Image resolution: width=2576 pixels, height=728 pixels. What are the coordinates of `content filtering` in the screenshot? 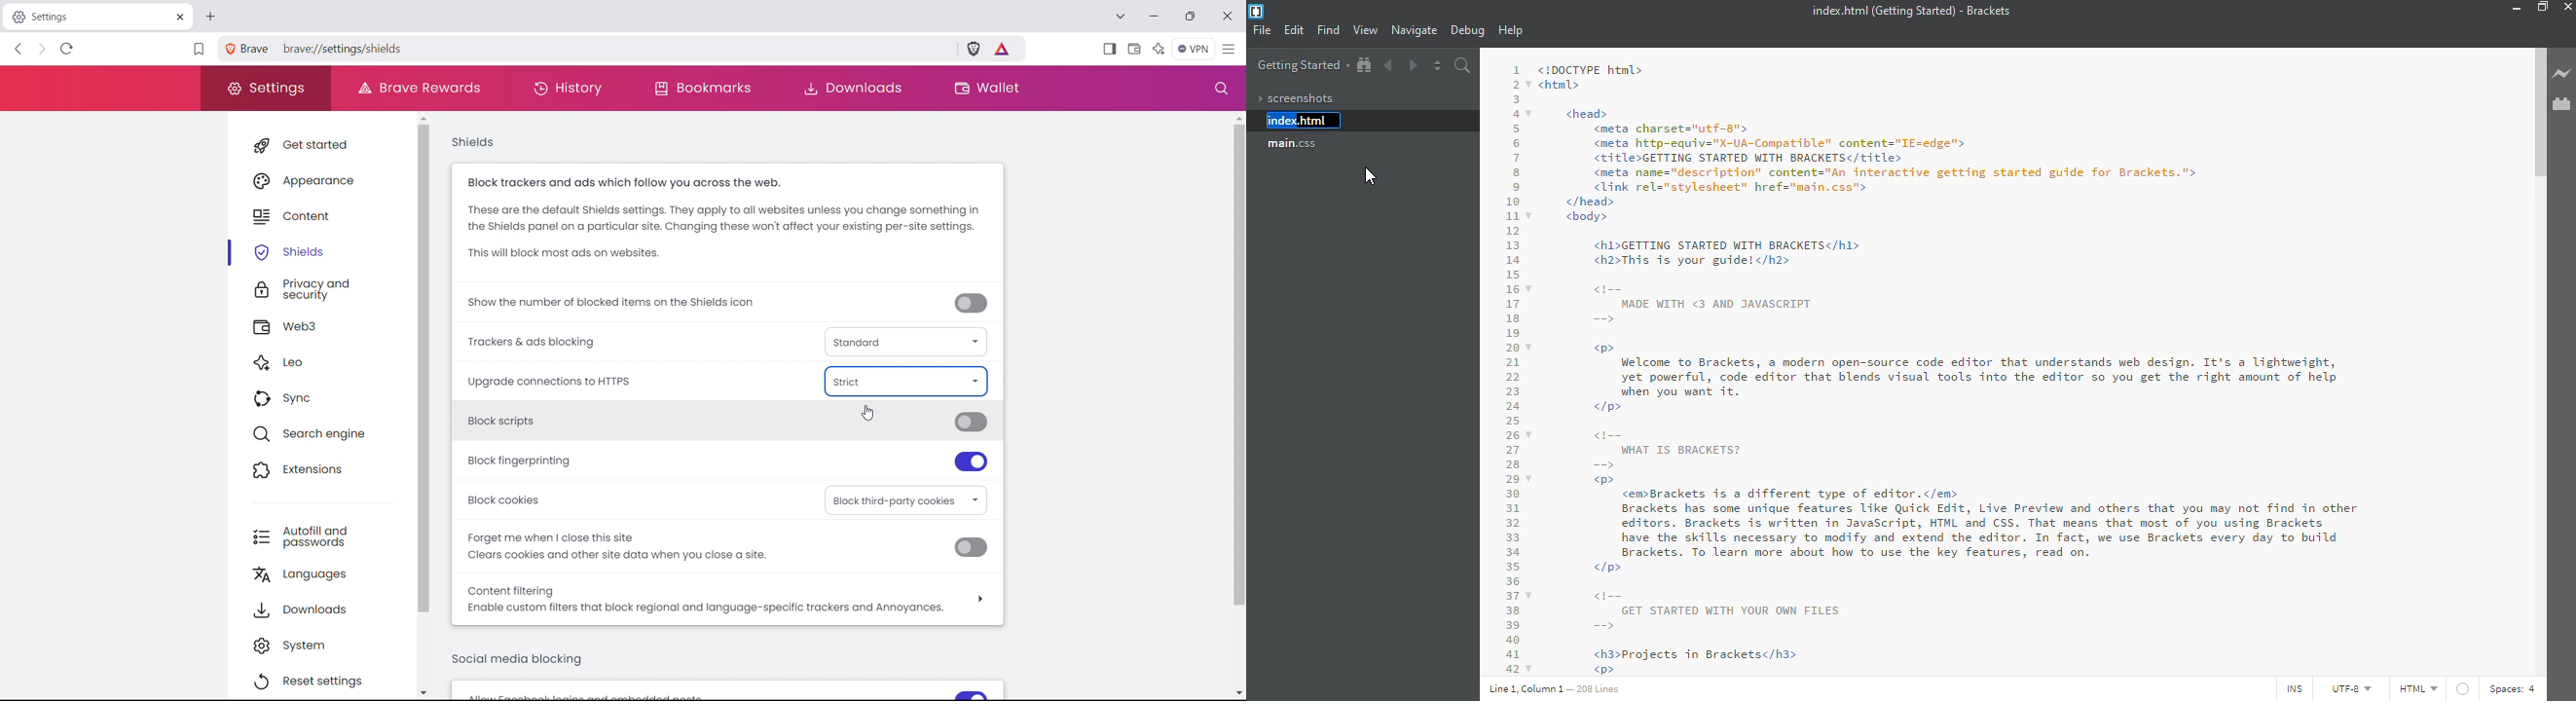 It's located at (728, 598).